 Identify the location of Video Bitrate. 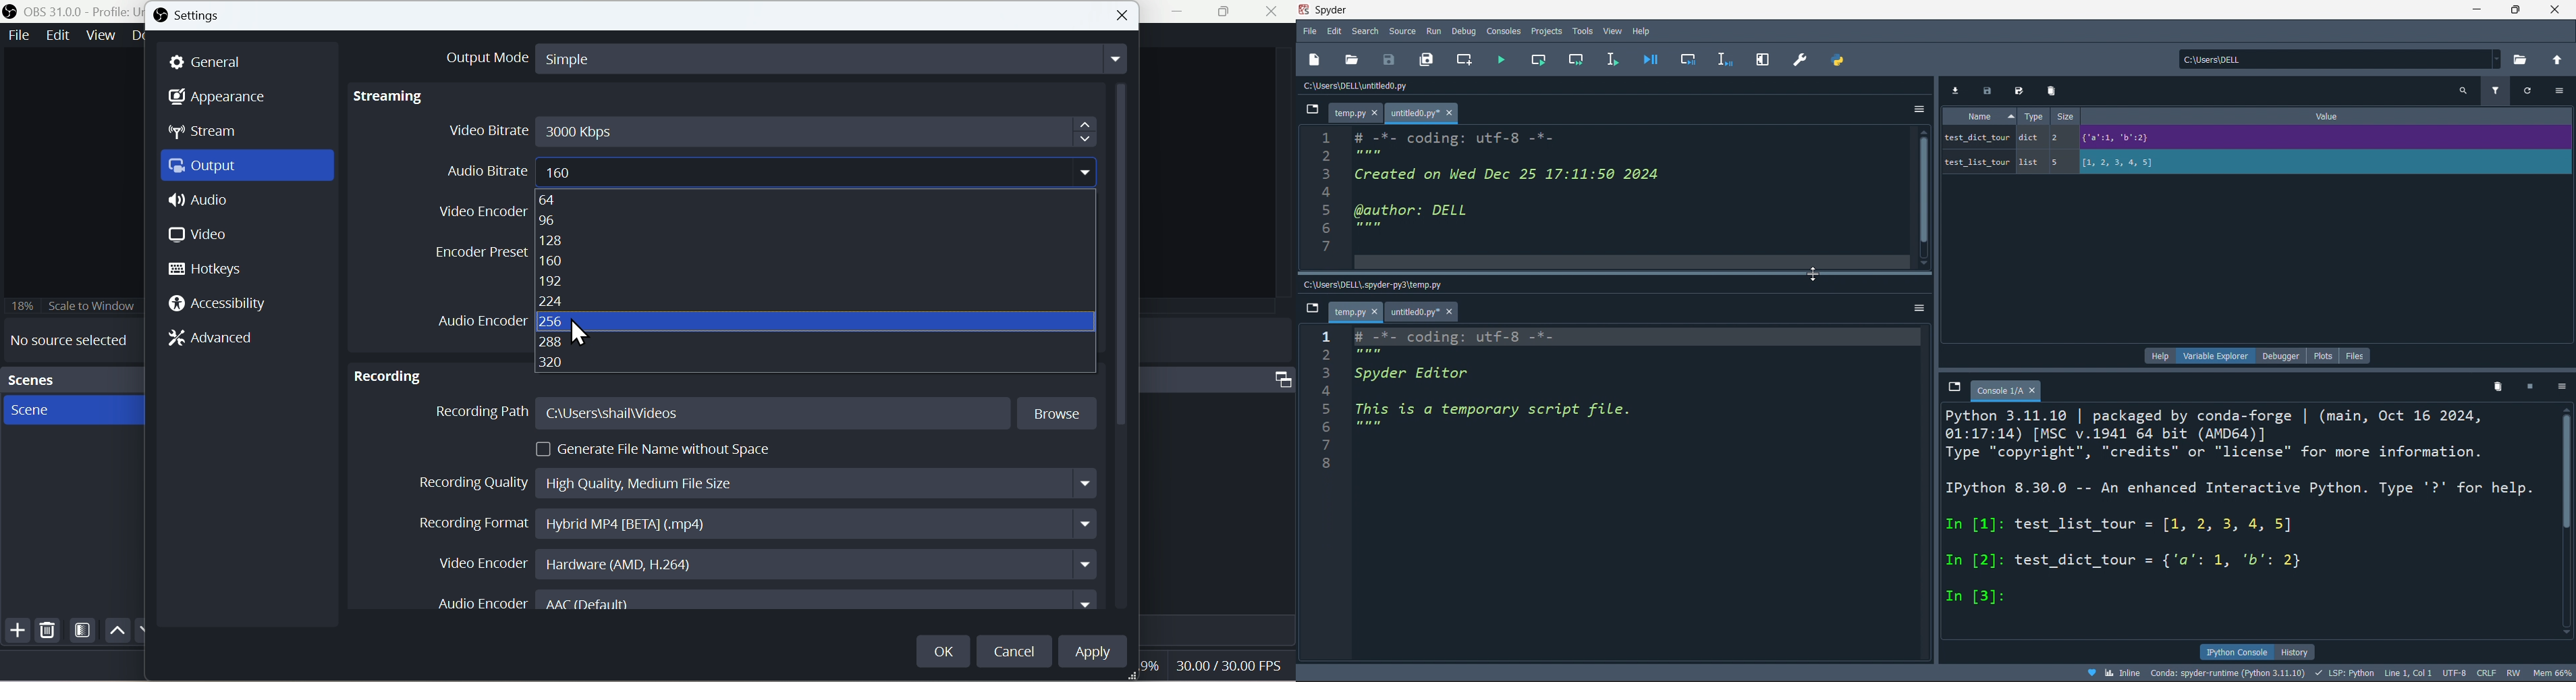
(769, 130).